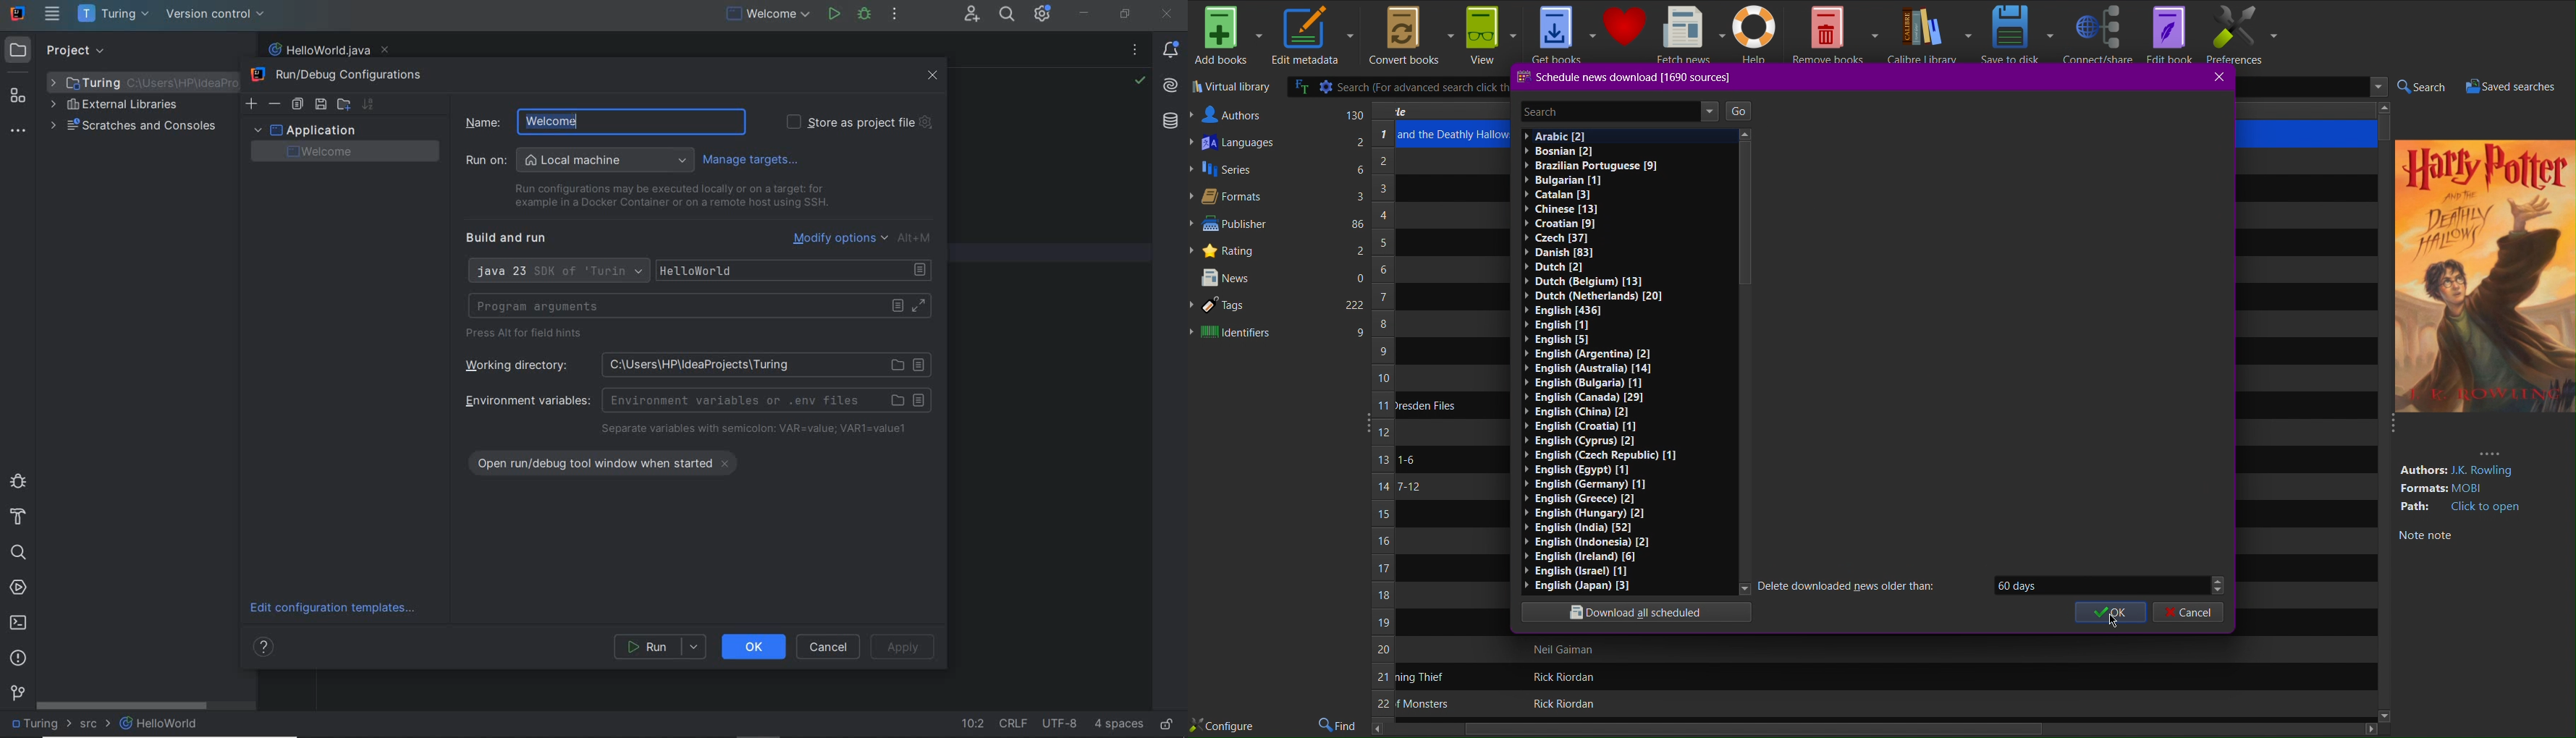 Image resolution: width=2576 pixels, height=756 pixels. I want to click on Formats, so click(1278, 198).